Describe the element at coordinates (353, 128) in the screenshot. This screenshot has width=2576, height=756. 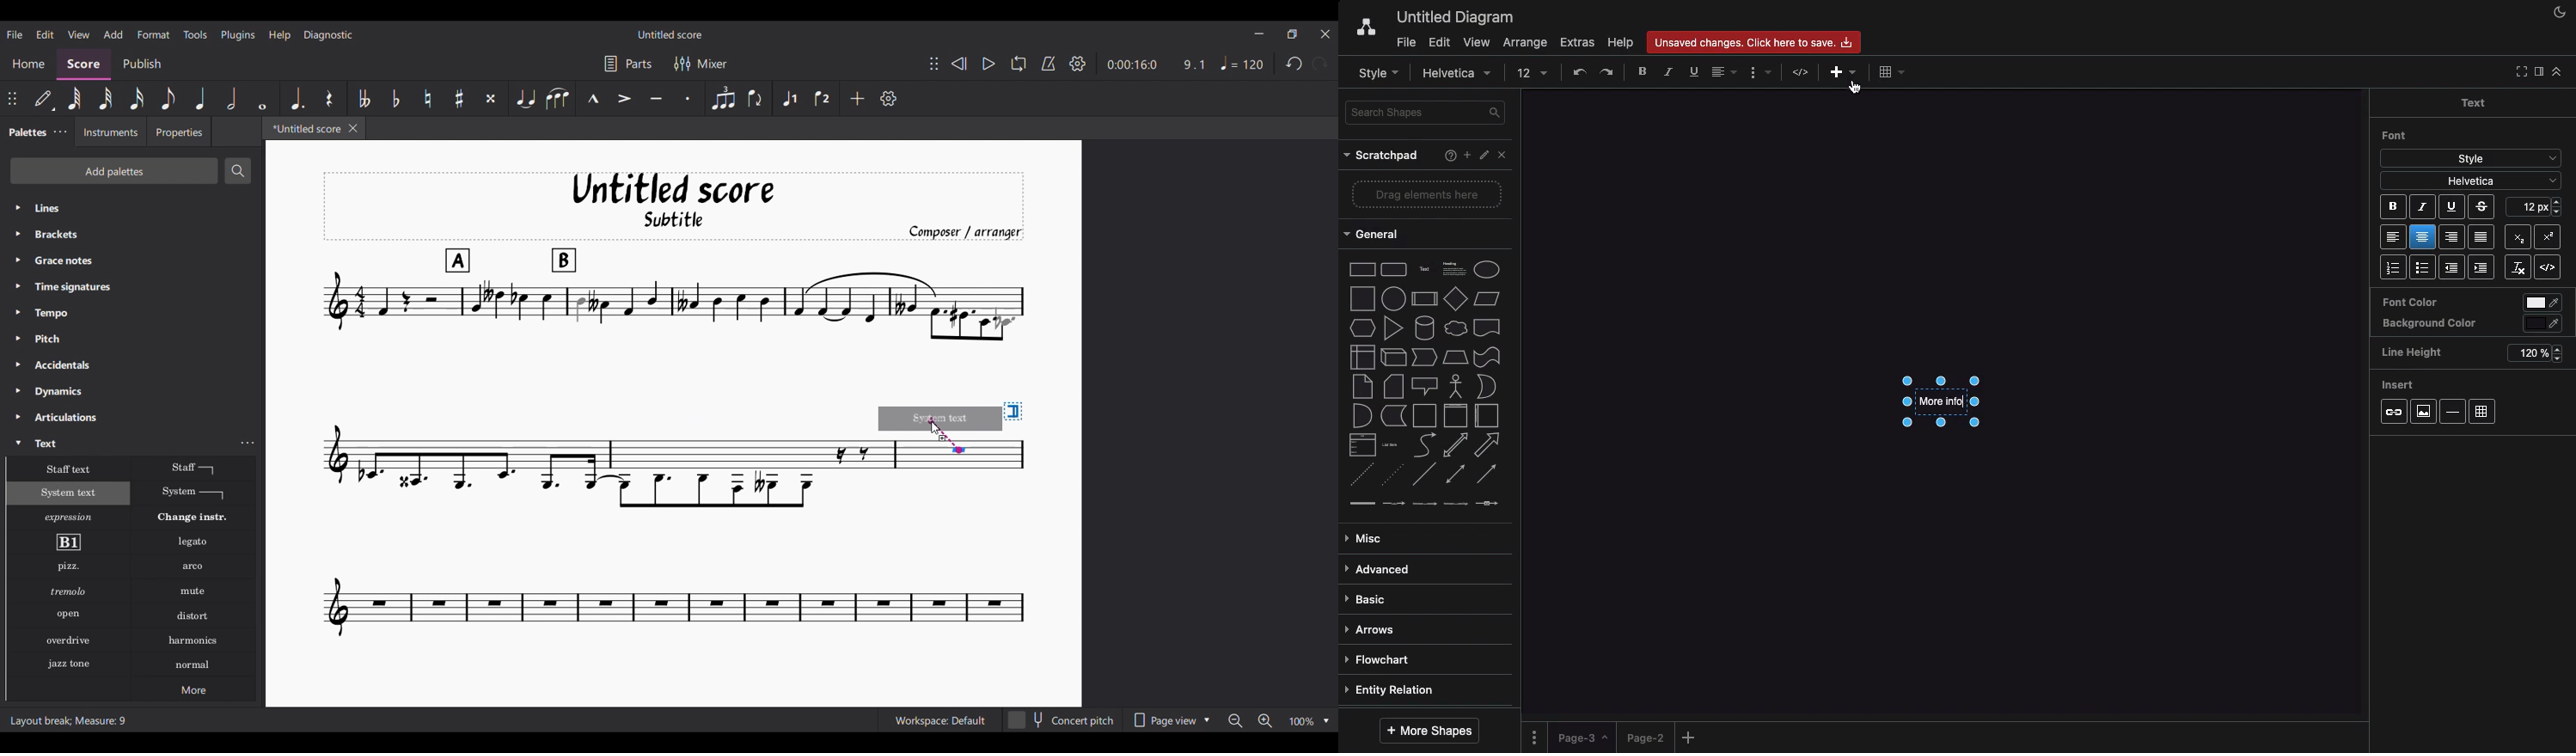
I see `Close tab` at that location.